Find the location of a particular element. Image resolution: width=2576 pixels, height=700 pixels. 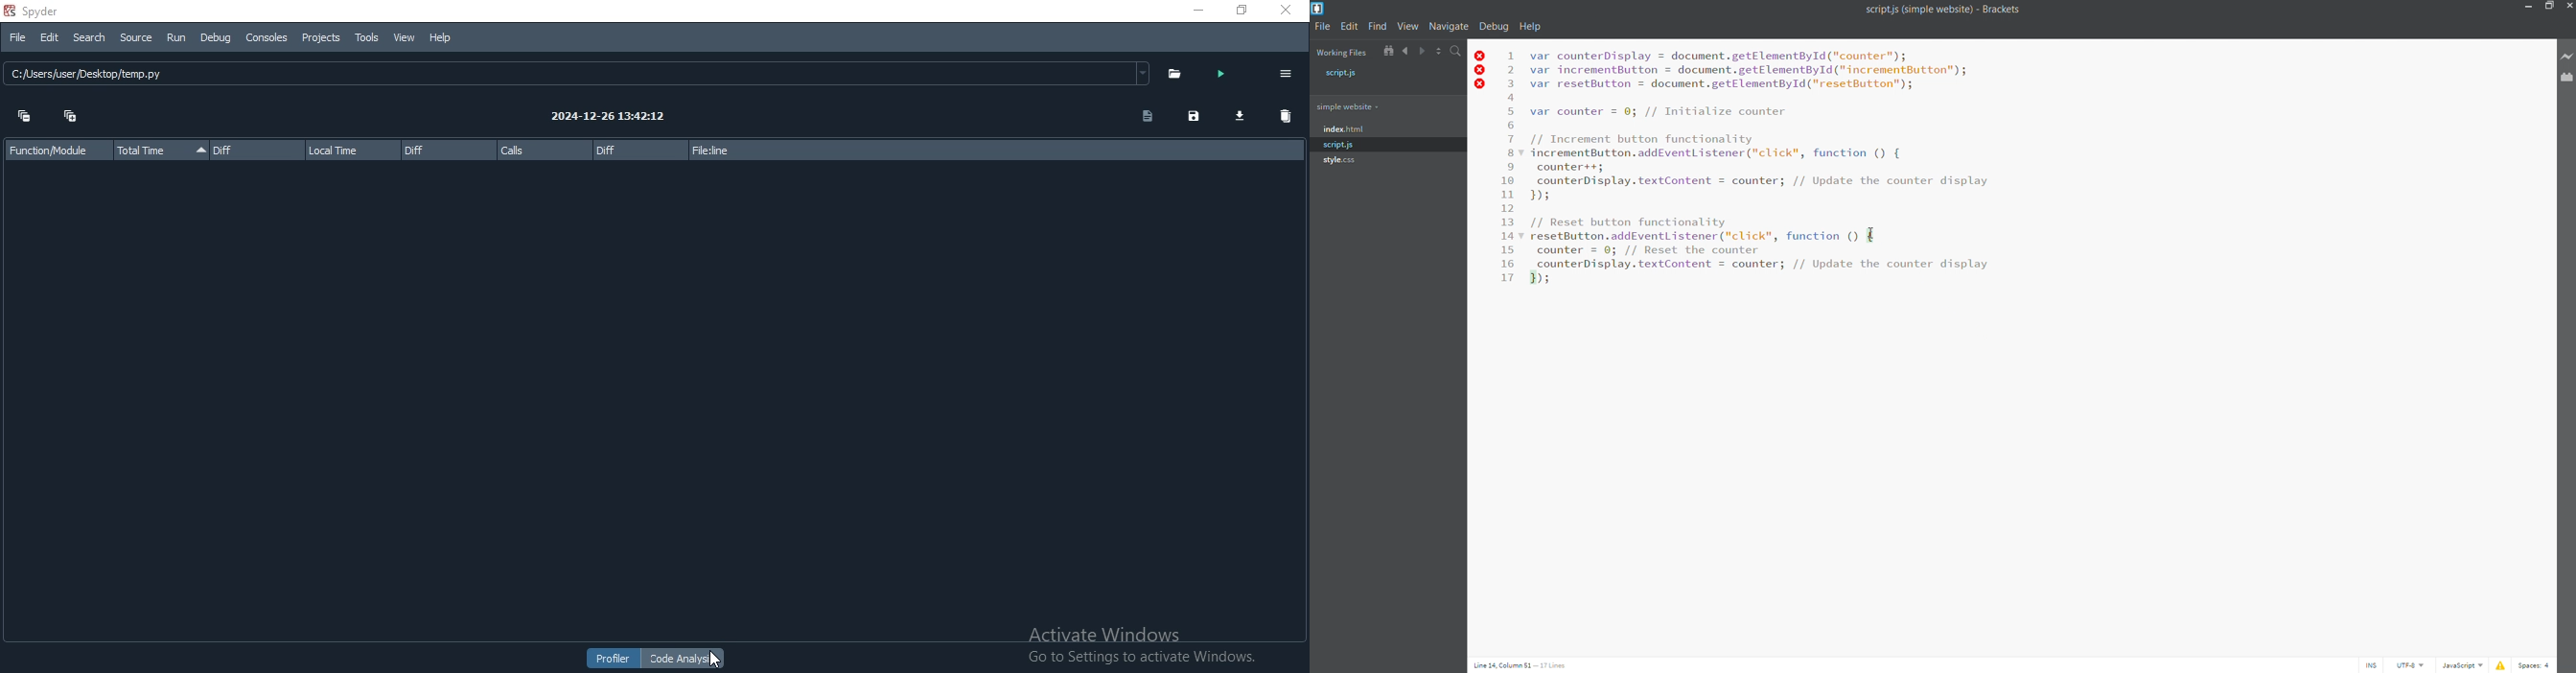

style.css is located at coordinates (1383, 158).